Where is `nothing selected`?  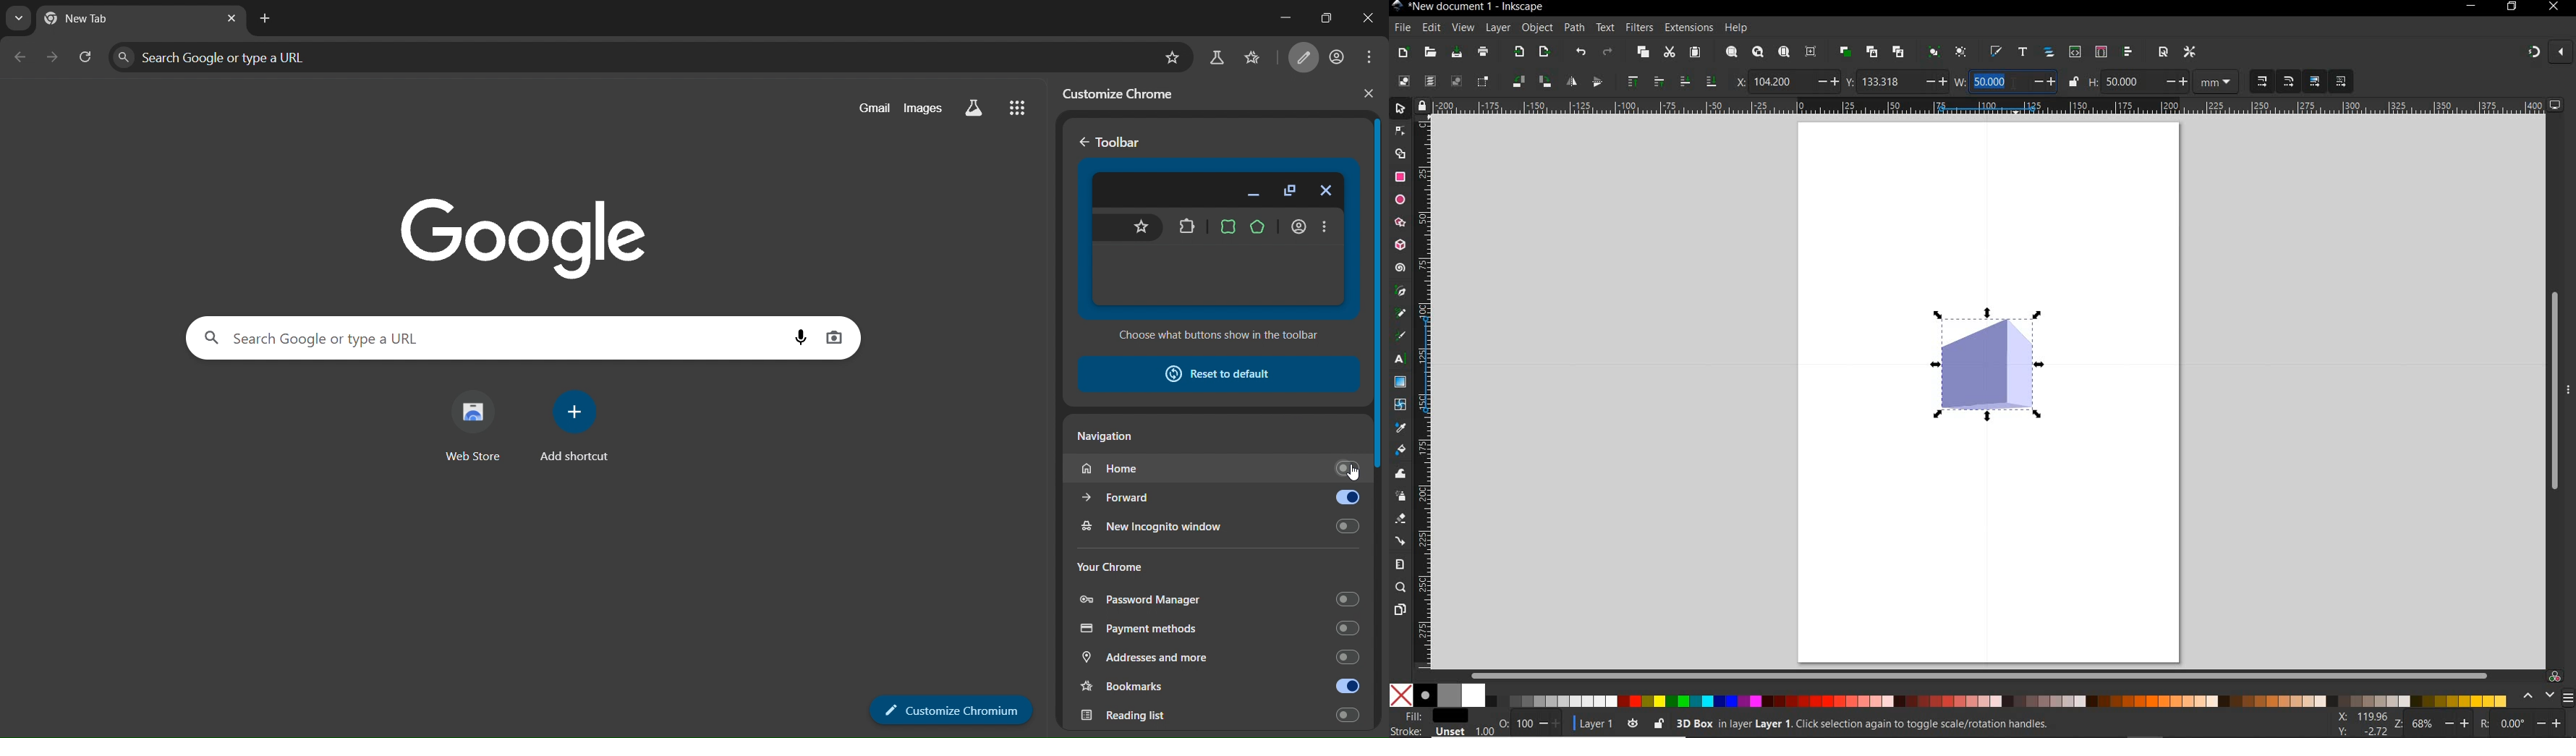 nothing selected is located at coordinates (1503, 718).